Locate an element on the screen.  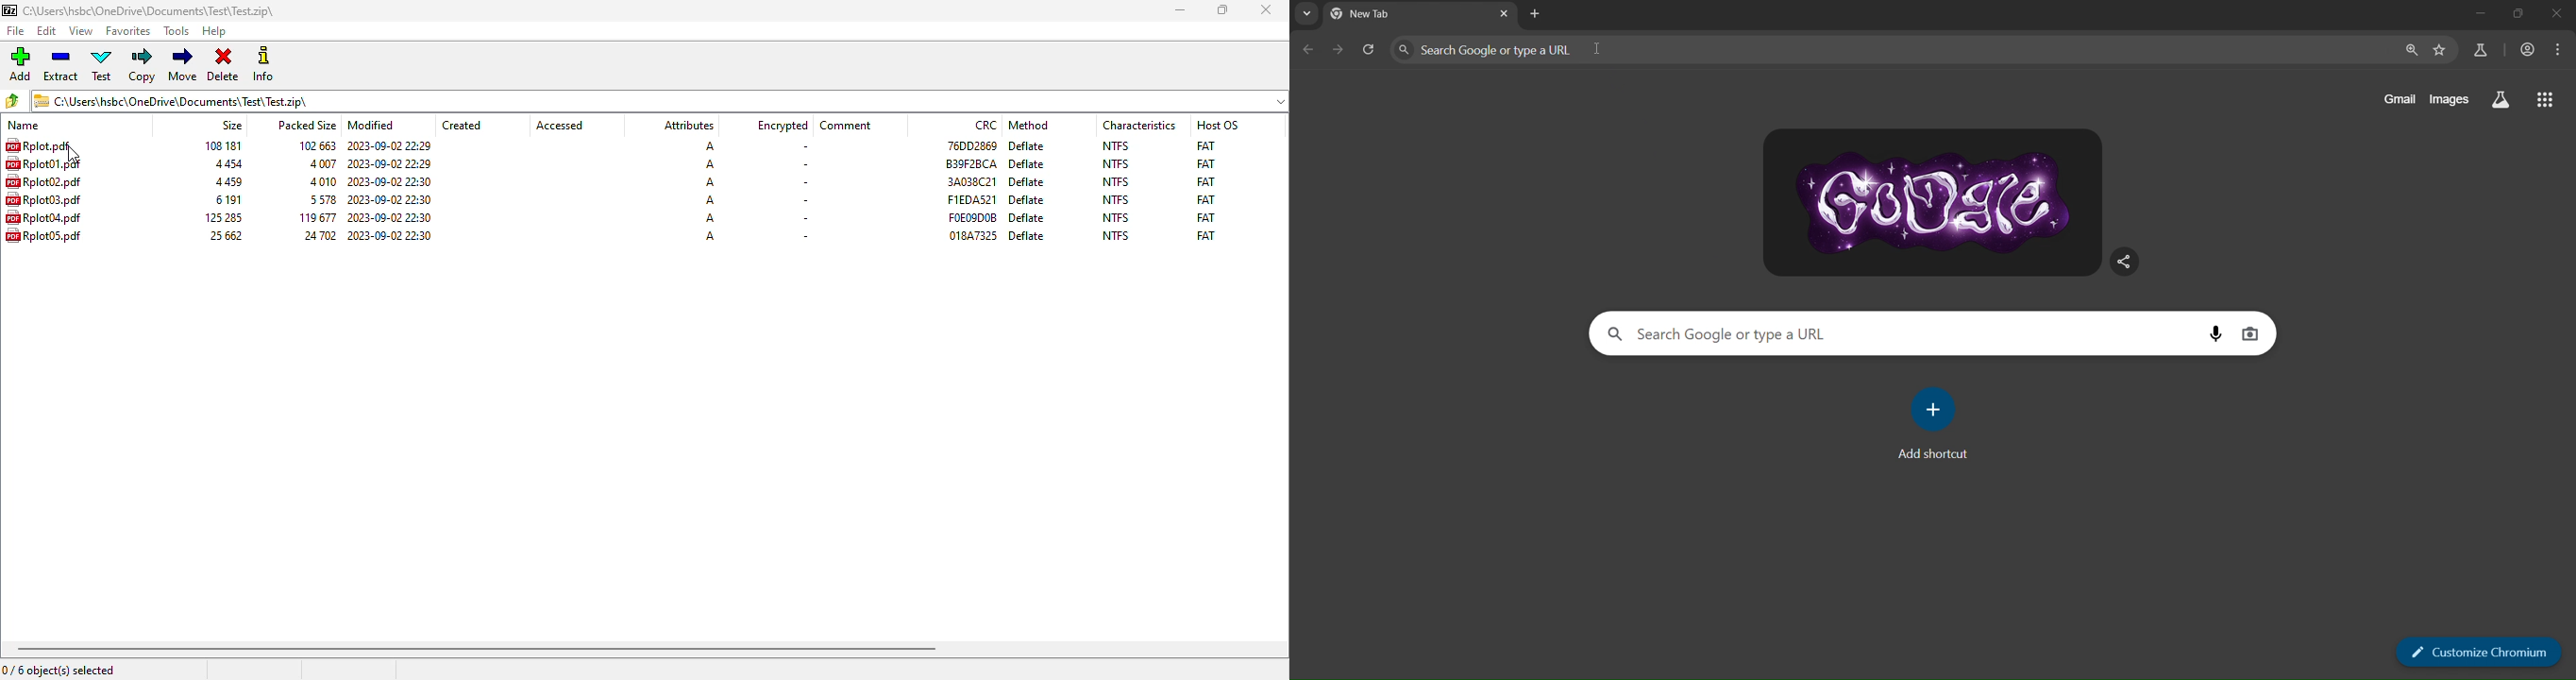
FAT is located at coordinates (1206, 199).